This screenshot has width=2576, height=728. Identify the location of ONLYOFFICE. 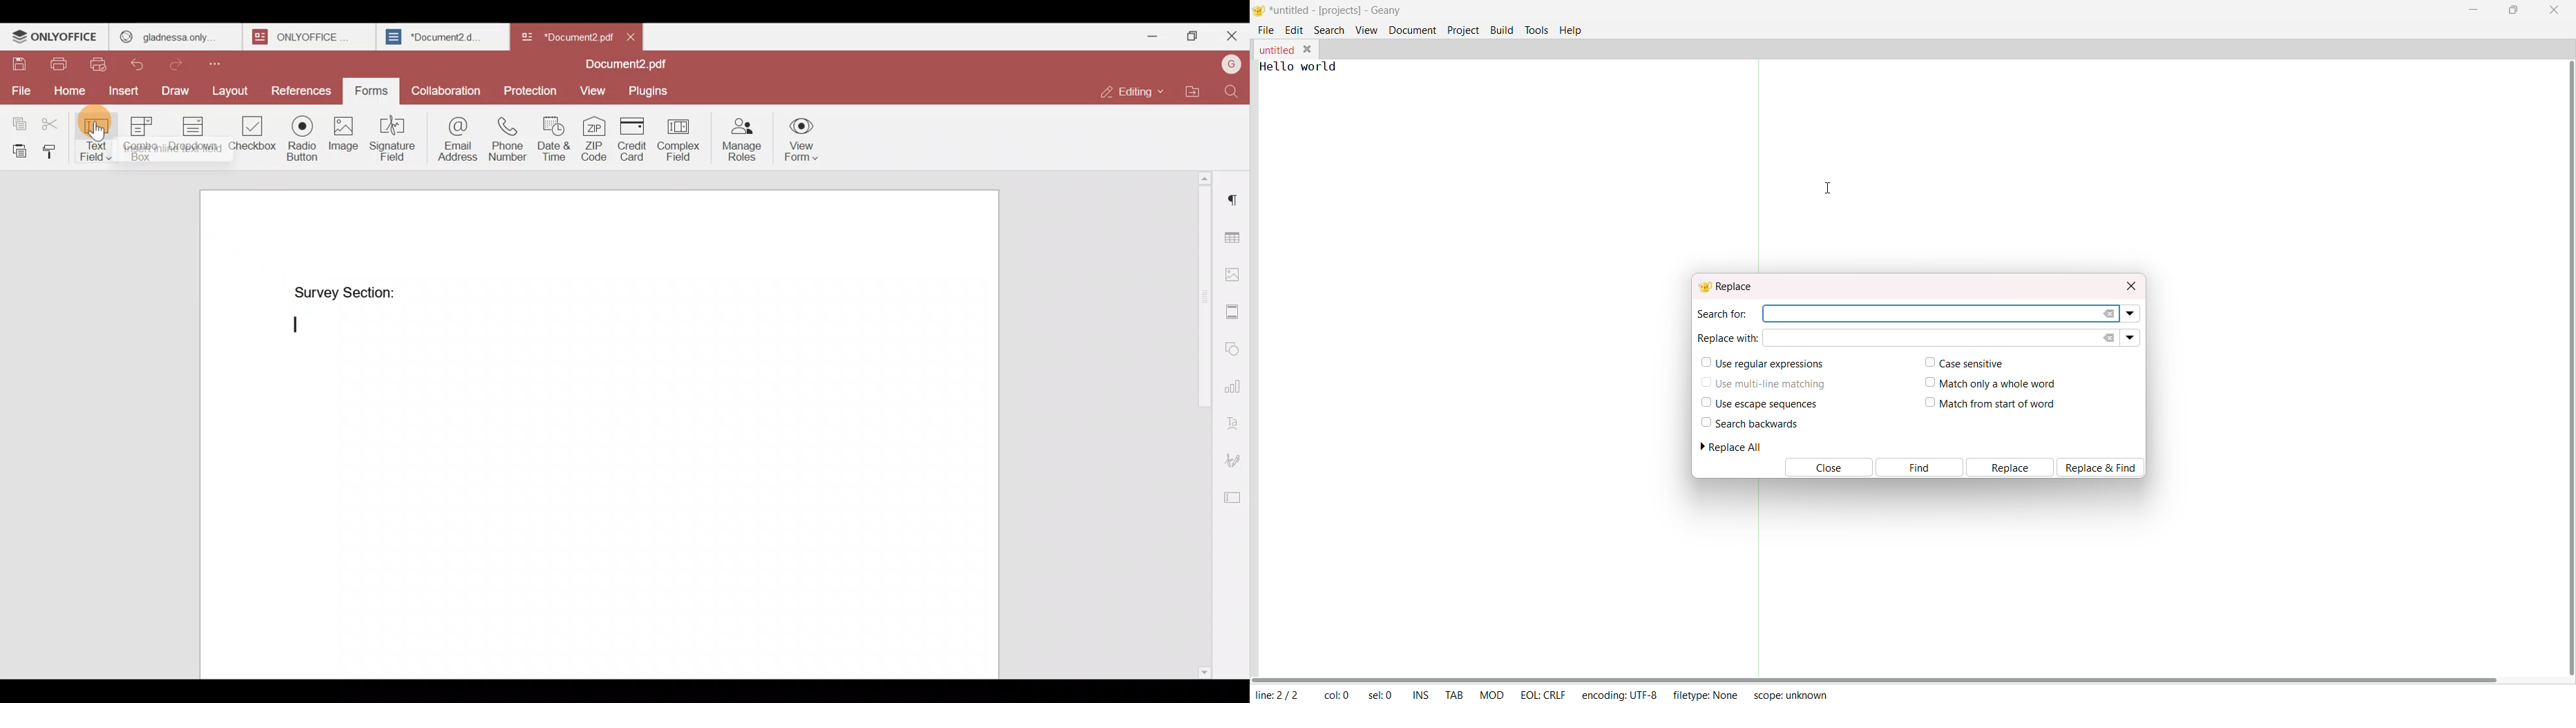
(55, 36).